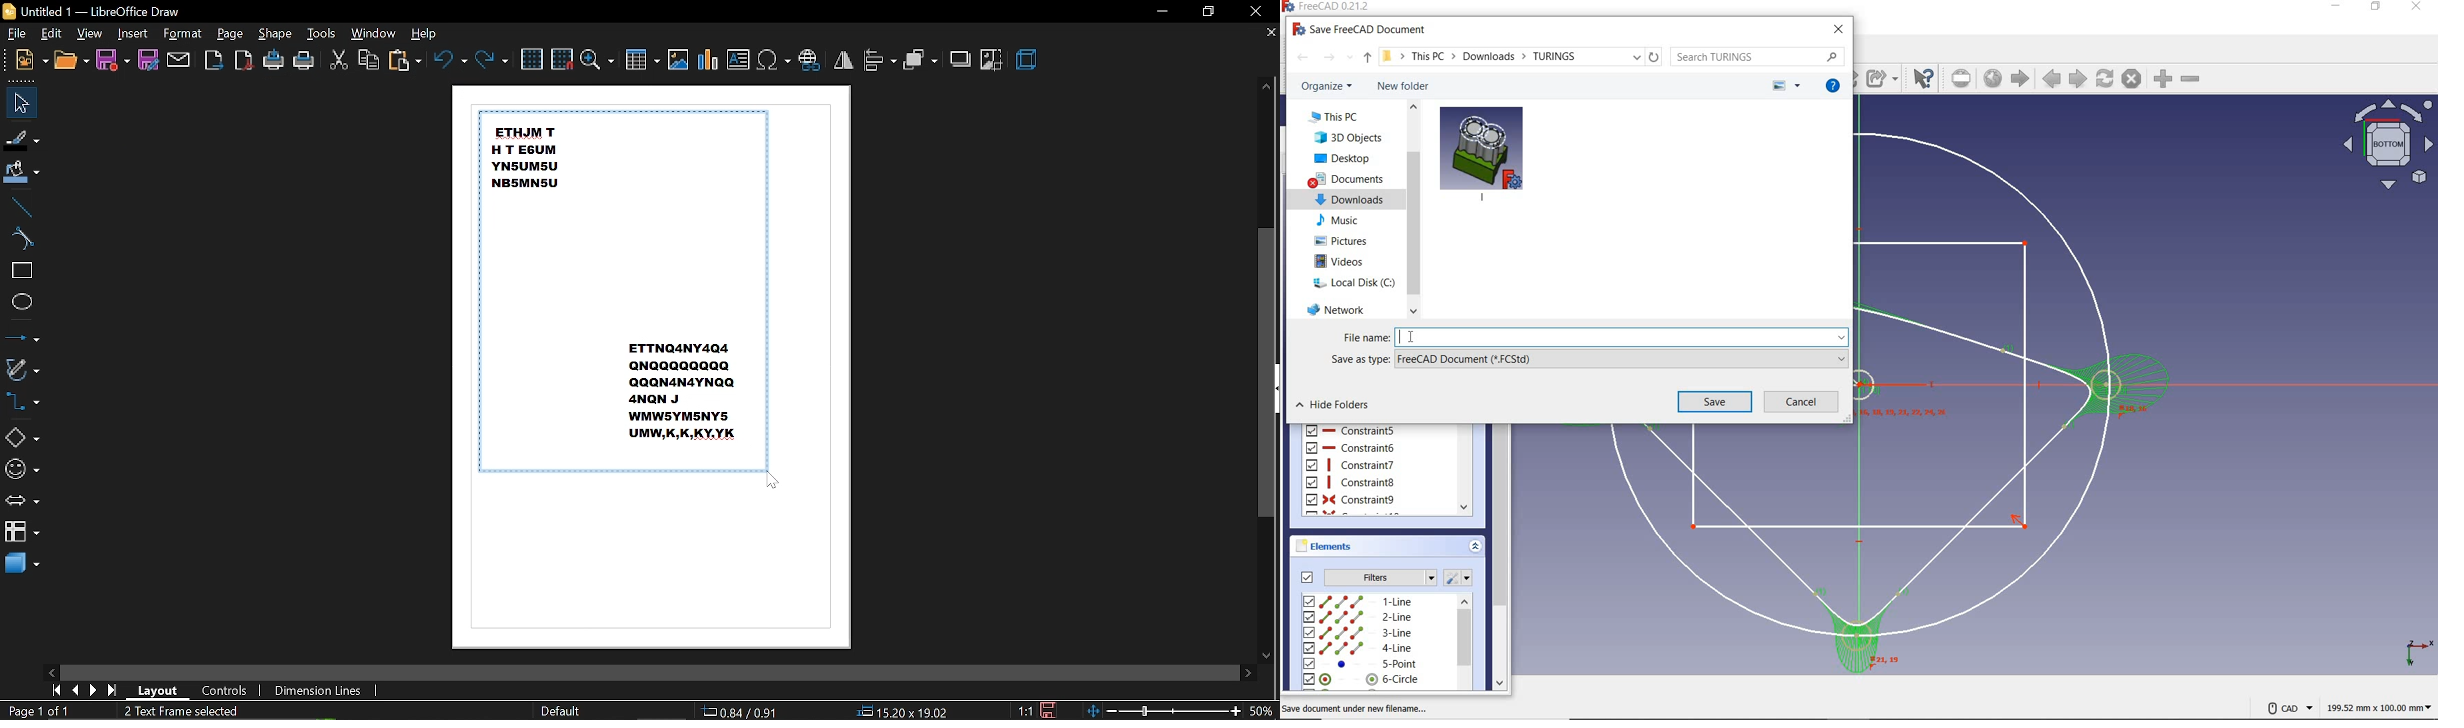 The image size is (2464, 728). I want to click on next page, so click(2077, 79).